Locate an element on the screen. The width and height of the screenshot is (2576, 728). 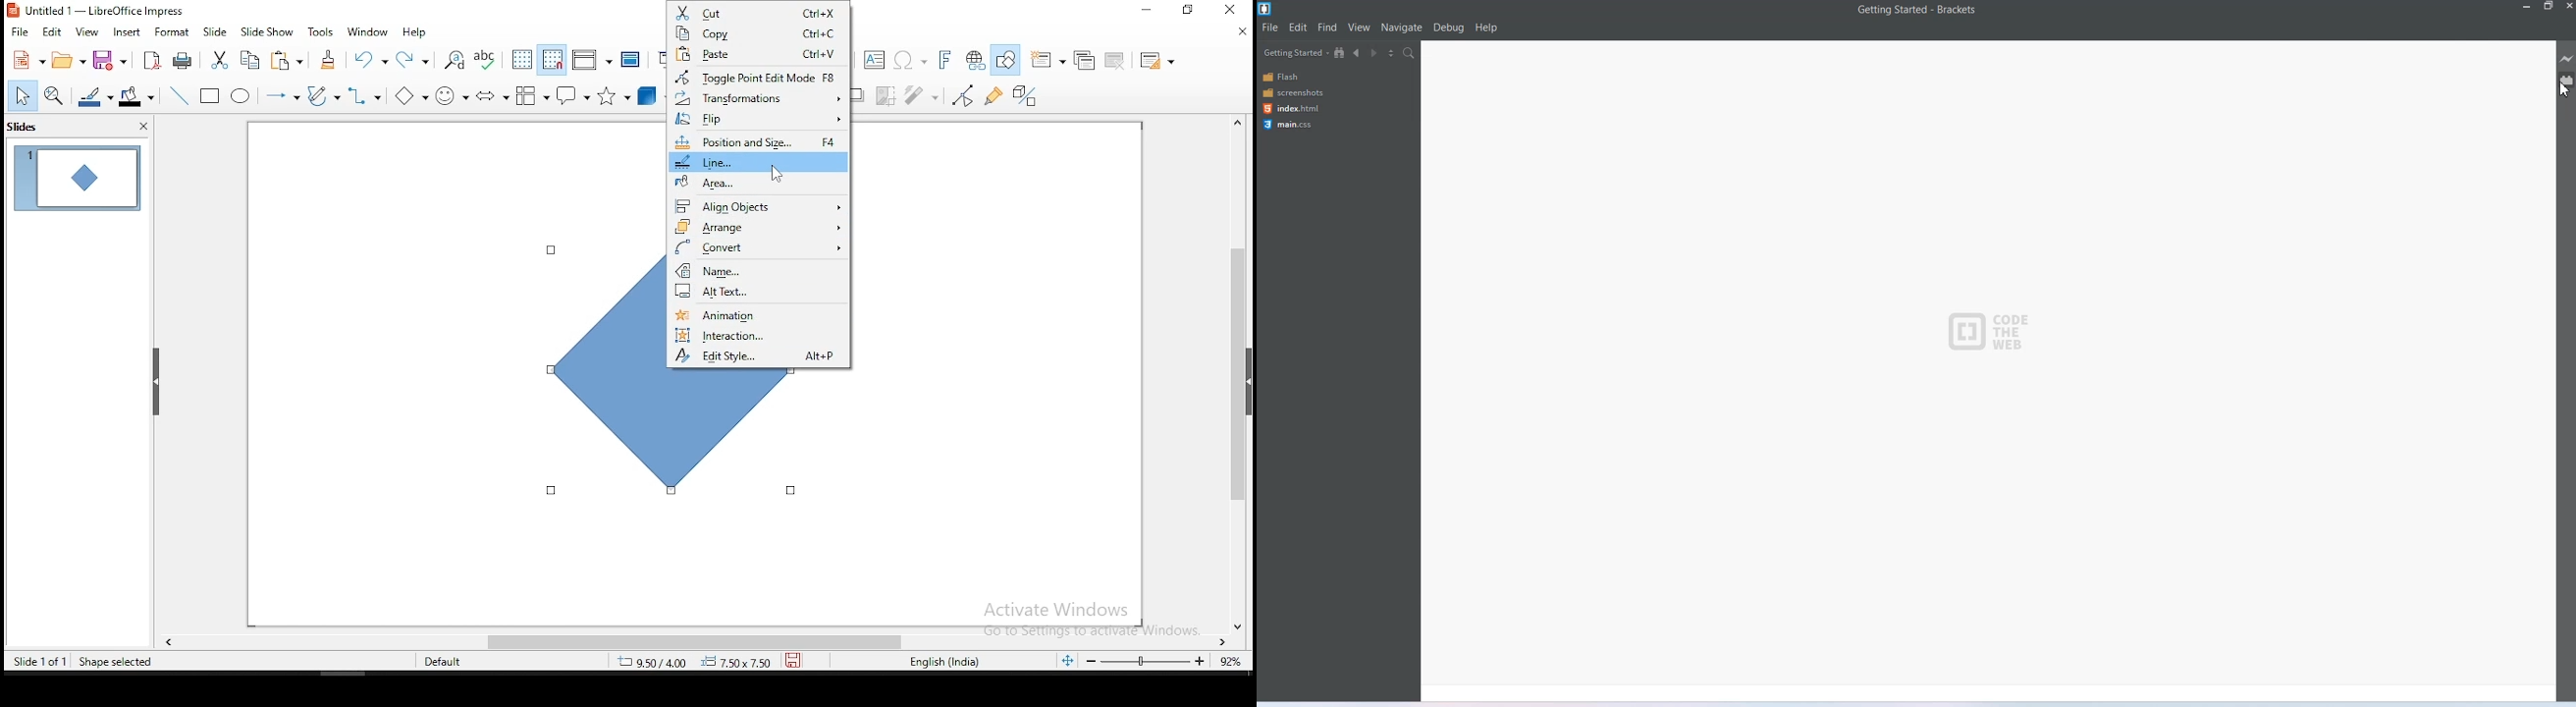
Close is located at coordinates (2568, 6).